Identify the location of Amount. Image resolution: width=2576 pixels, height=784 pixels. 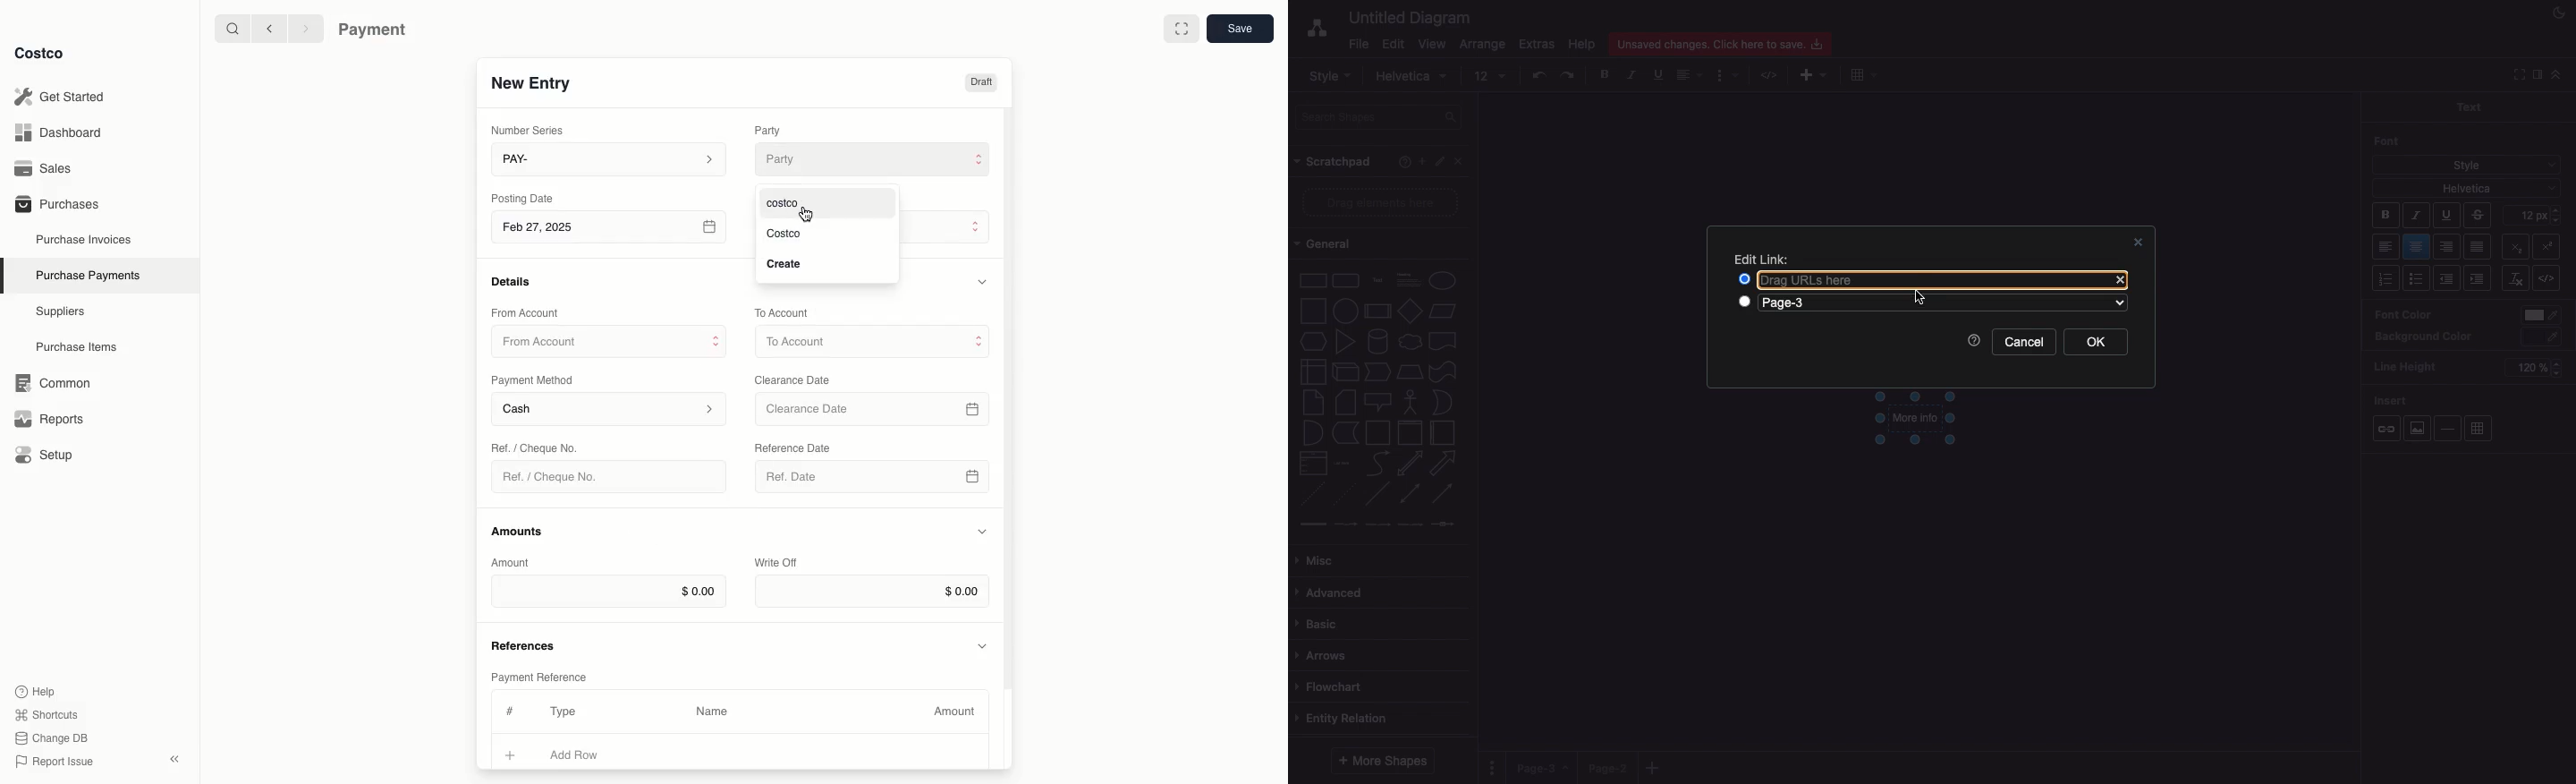
(513, 562).